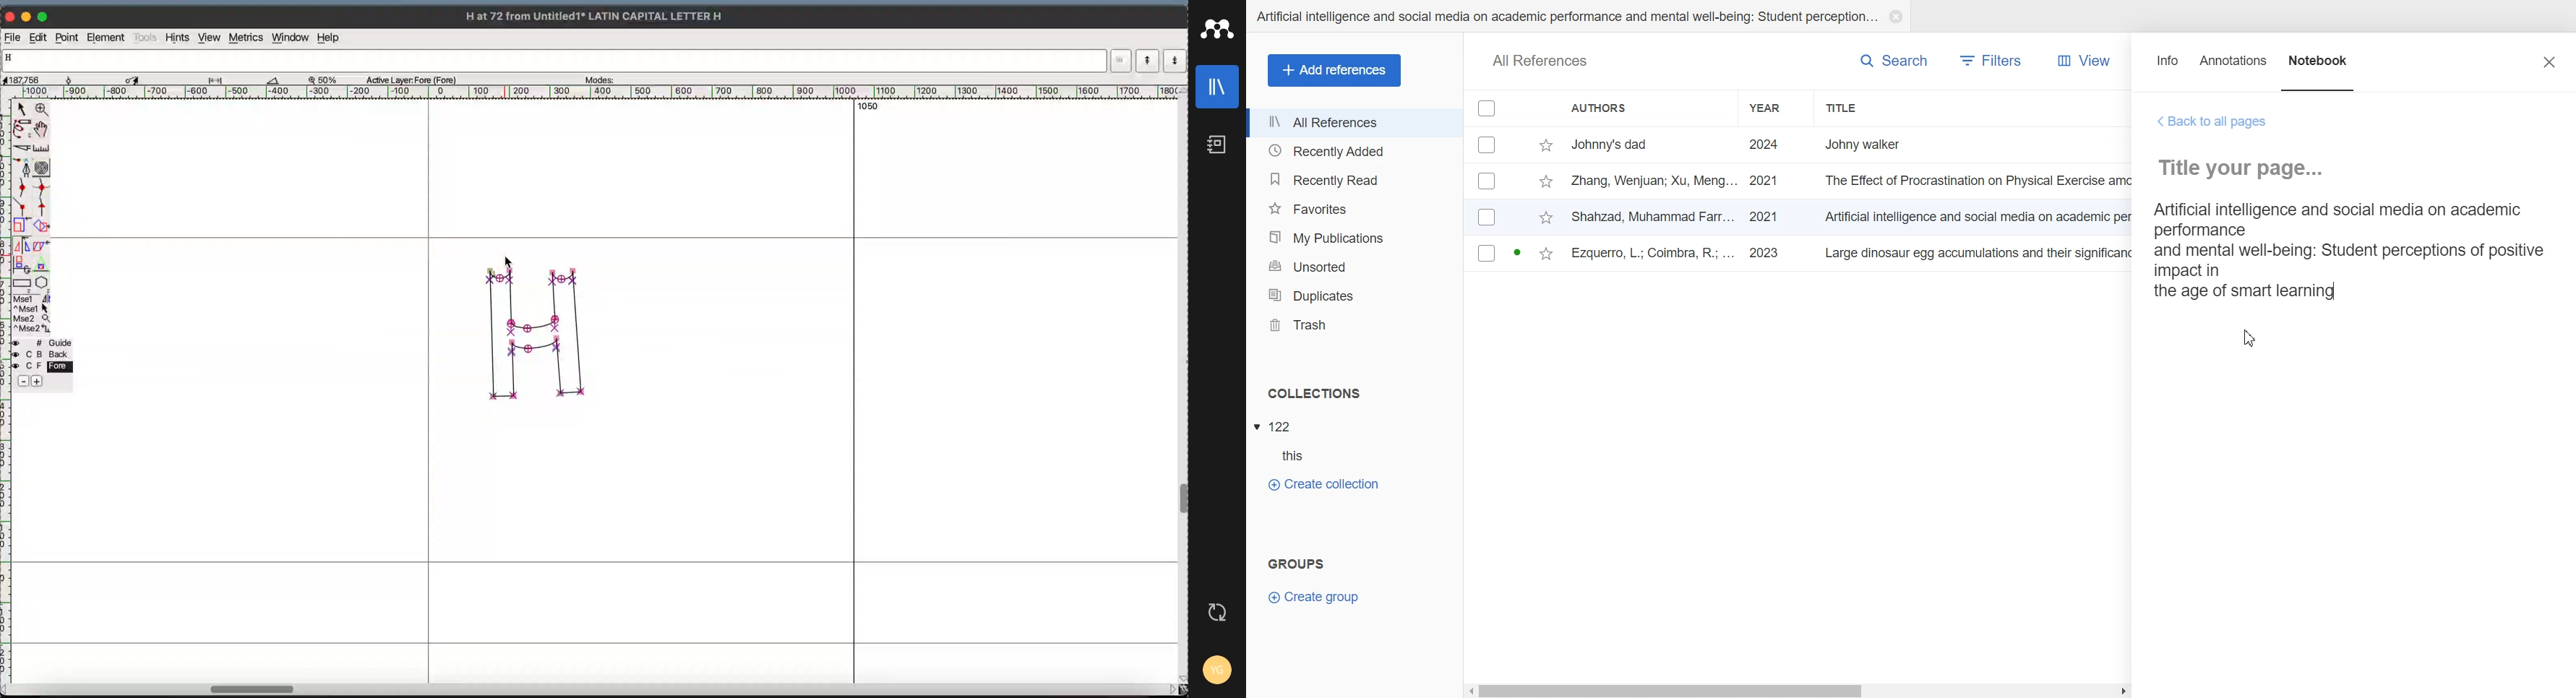 The image size is (2576, 700). Describe the element at coordinates (1766, 254) in the screenshot. I see `2023` at that location.